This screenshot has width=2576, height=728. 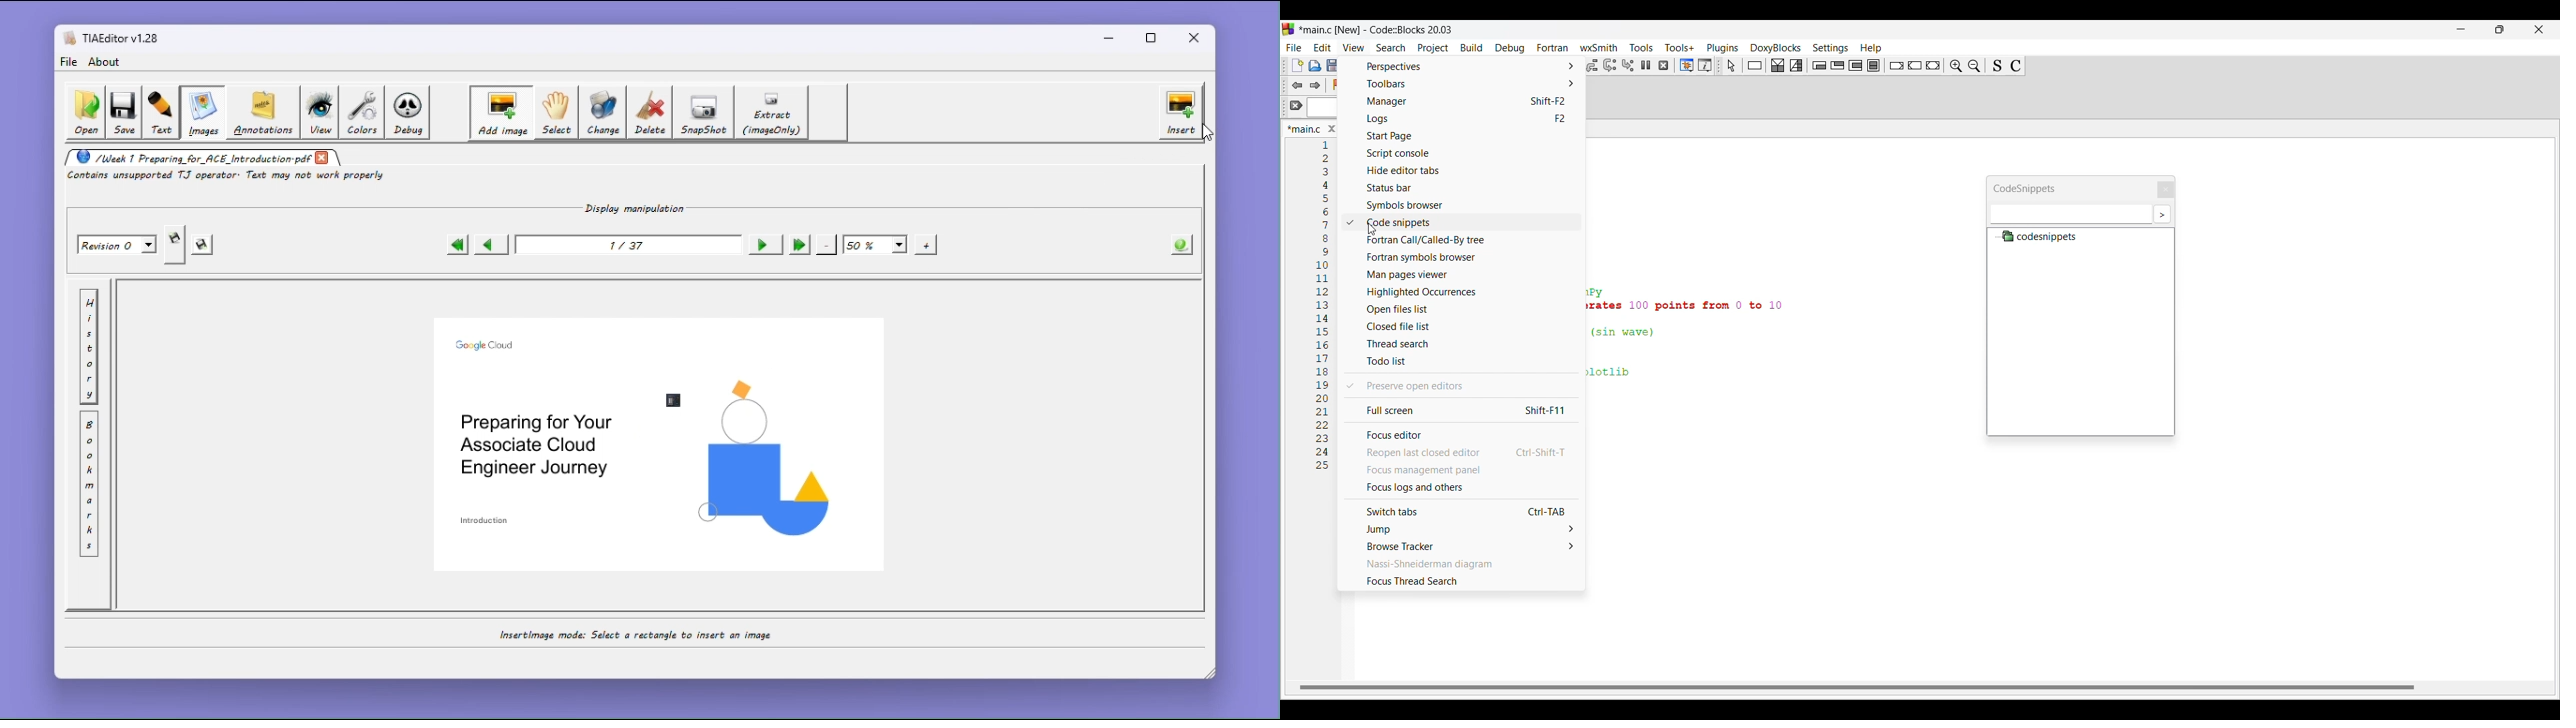 I want to click on Settings menu, so click(x=1830, y=49).